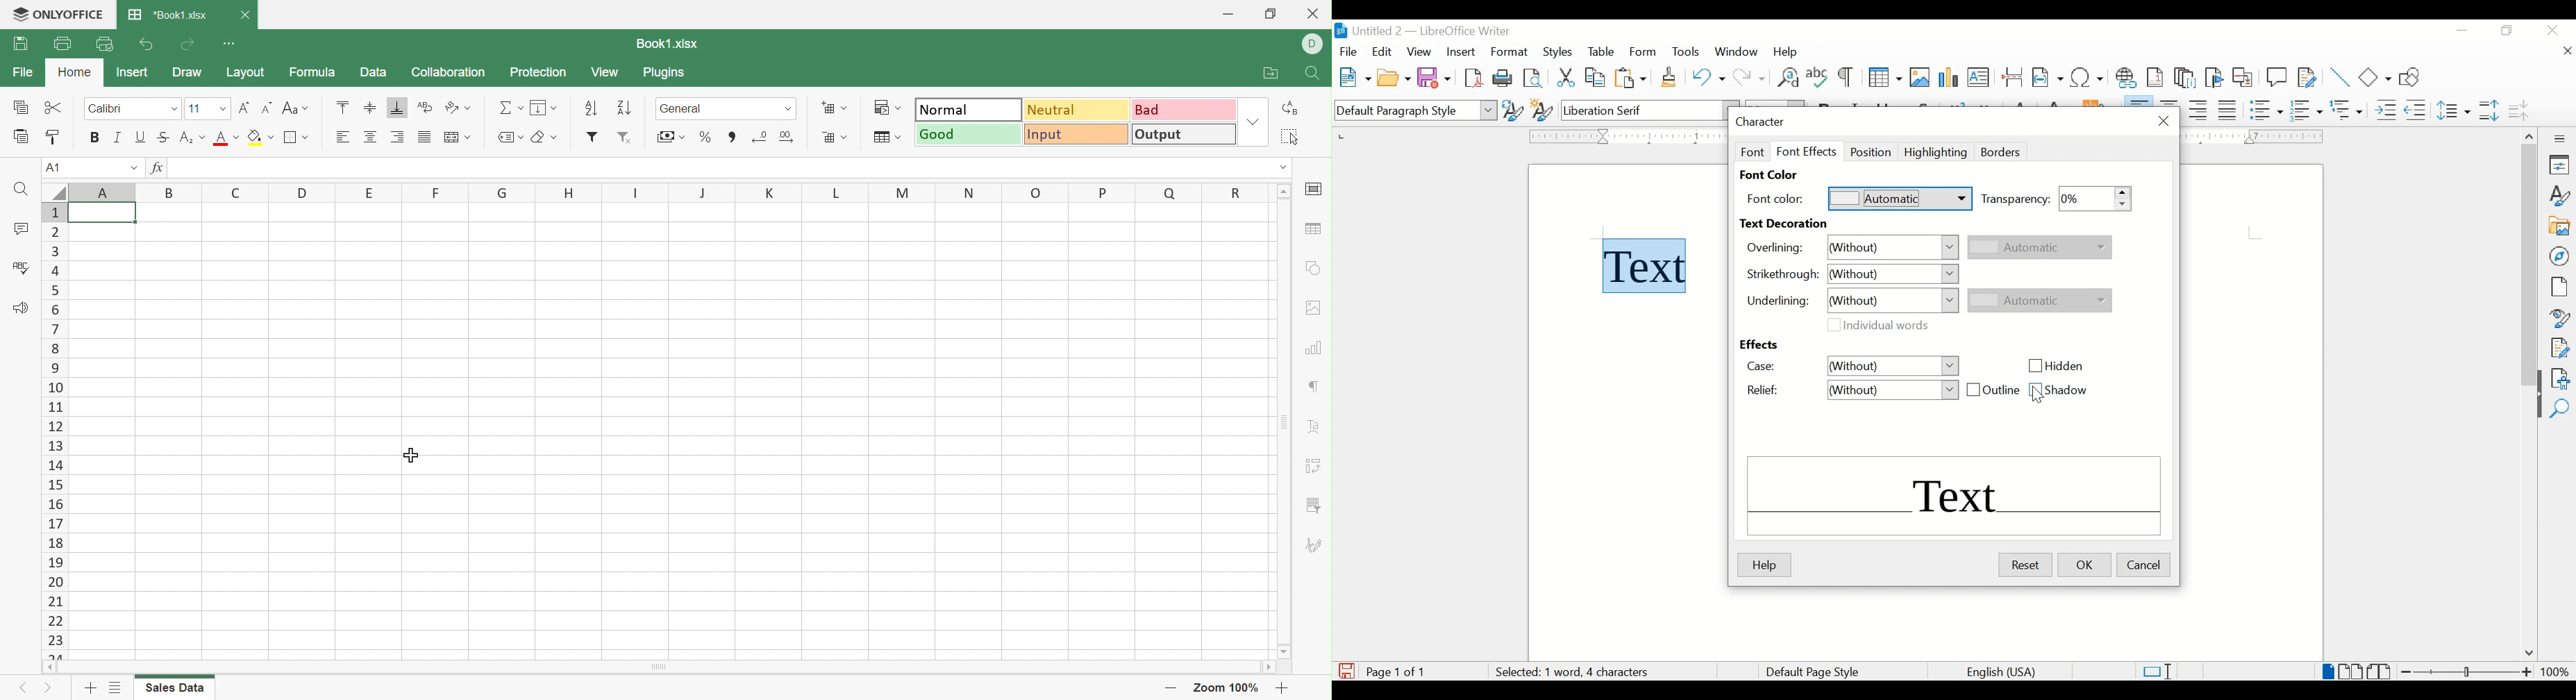 This screenshot has width=2576, height=700. Describe the element at coordinates (2555, 671) in the screenshot. I see `zoom level` at that location.